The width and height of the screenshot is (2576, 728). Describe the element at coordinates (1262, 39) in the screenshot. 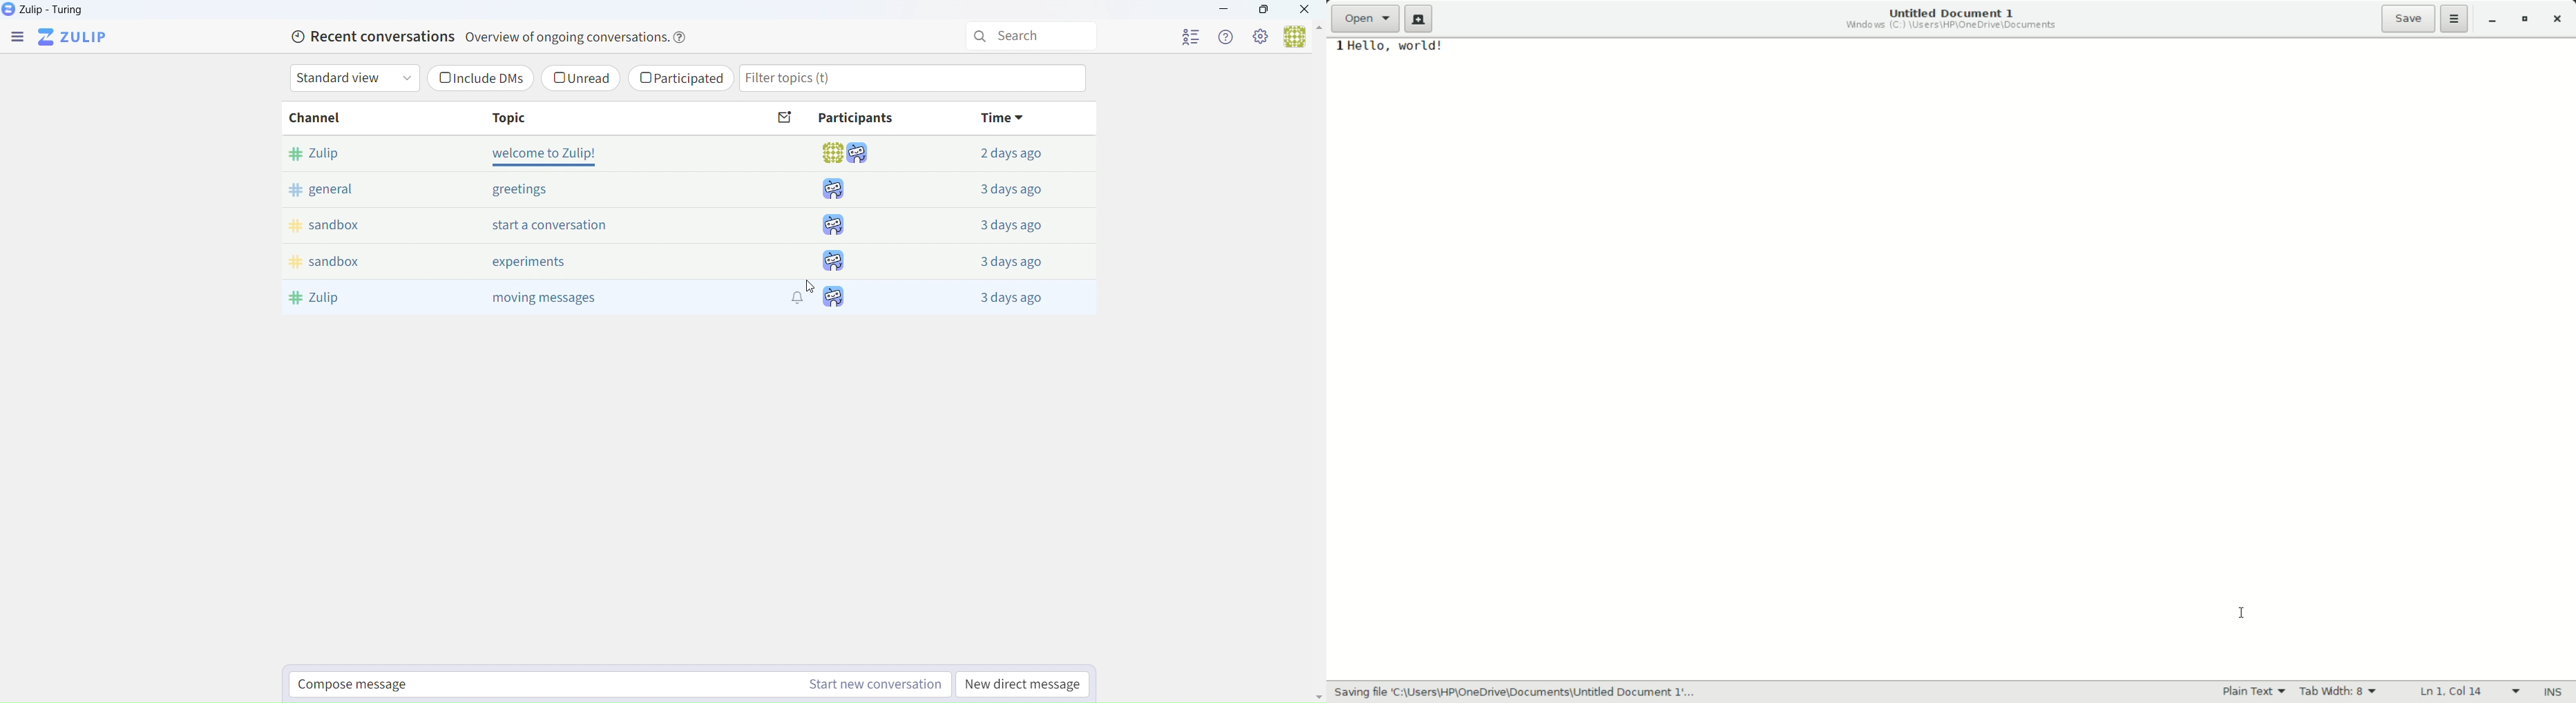

I see `Settings` at that location.